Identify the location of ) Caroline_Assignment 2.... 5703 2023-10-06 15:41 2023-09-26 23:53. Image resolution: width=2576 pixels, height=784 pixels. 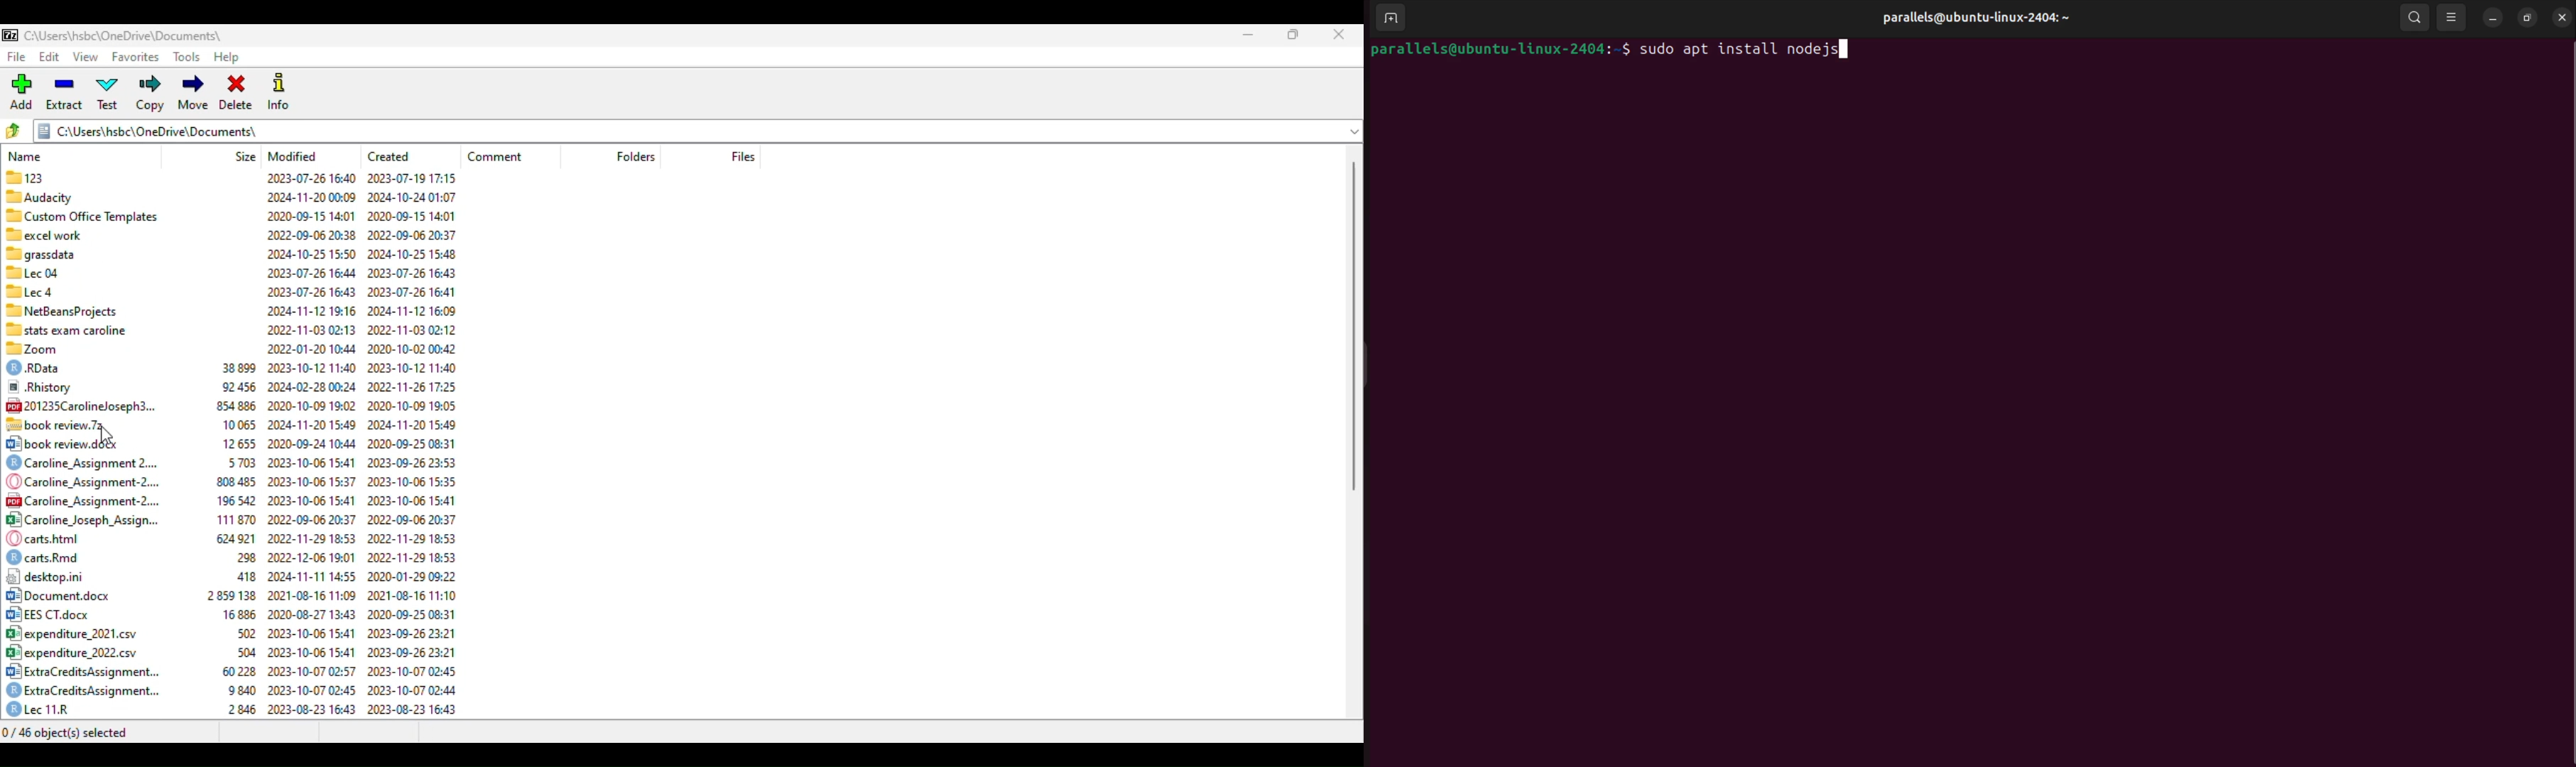
(232, 464).